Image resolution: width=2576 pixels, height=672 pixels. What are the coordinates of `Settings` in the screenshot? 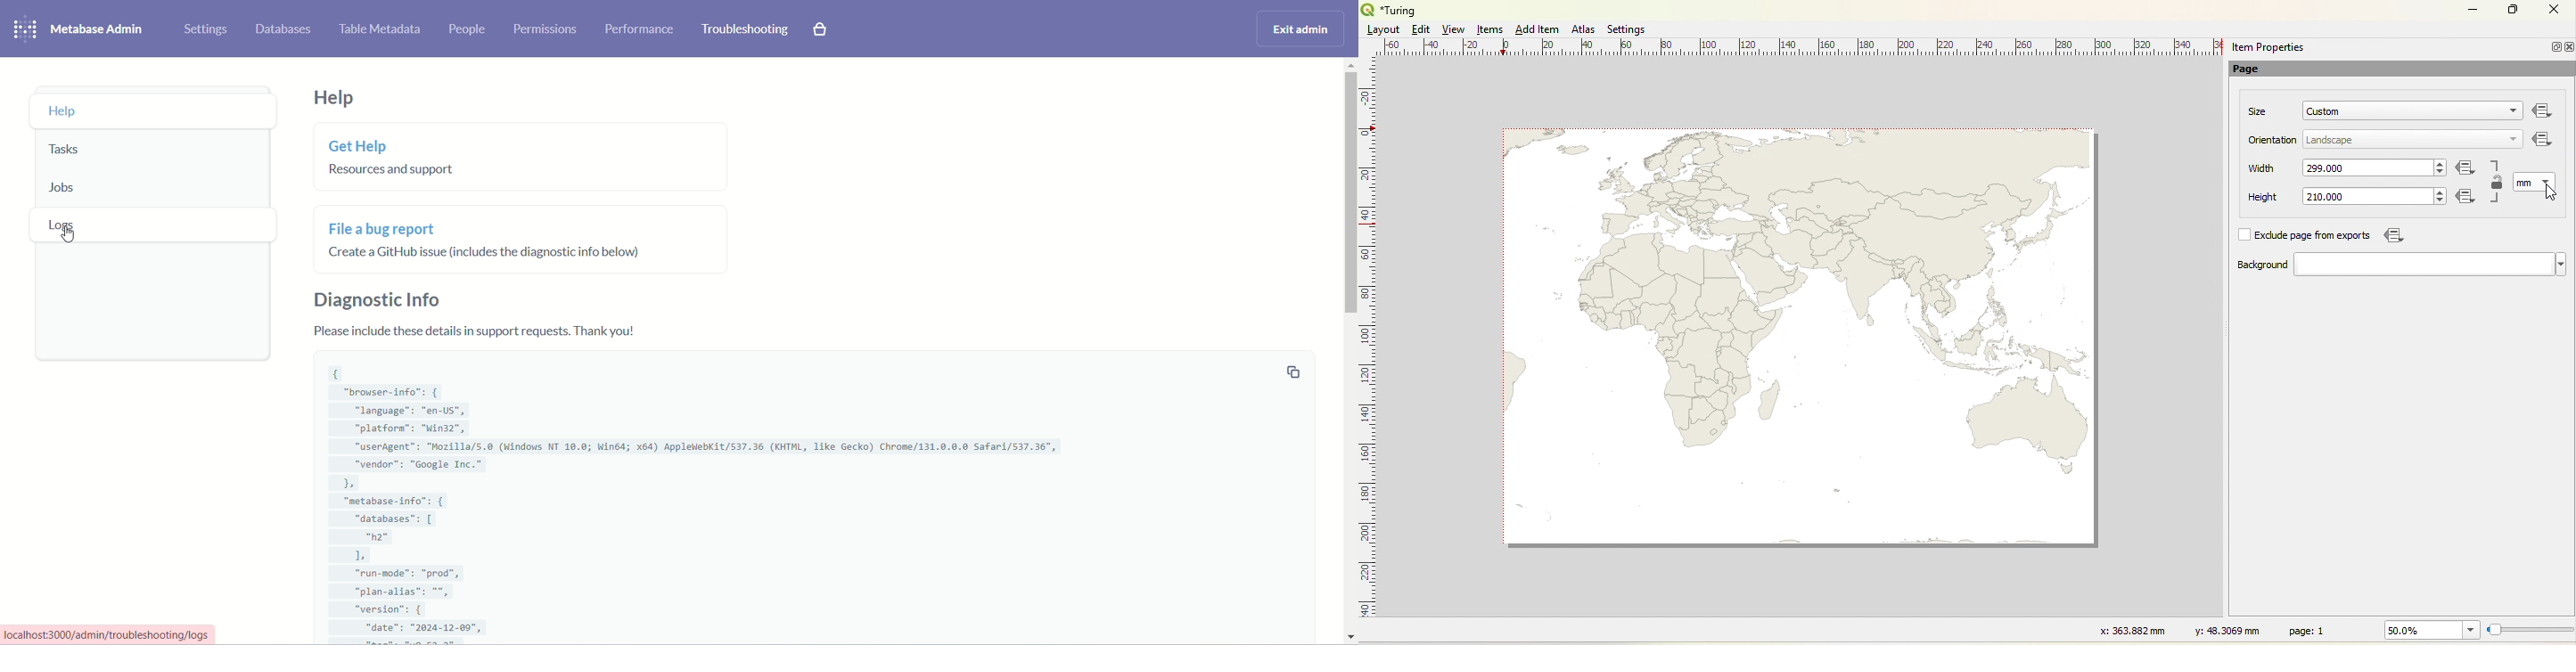 It's located at (1628, 29).